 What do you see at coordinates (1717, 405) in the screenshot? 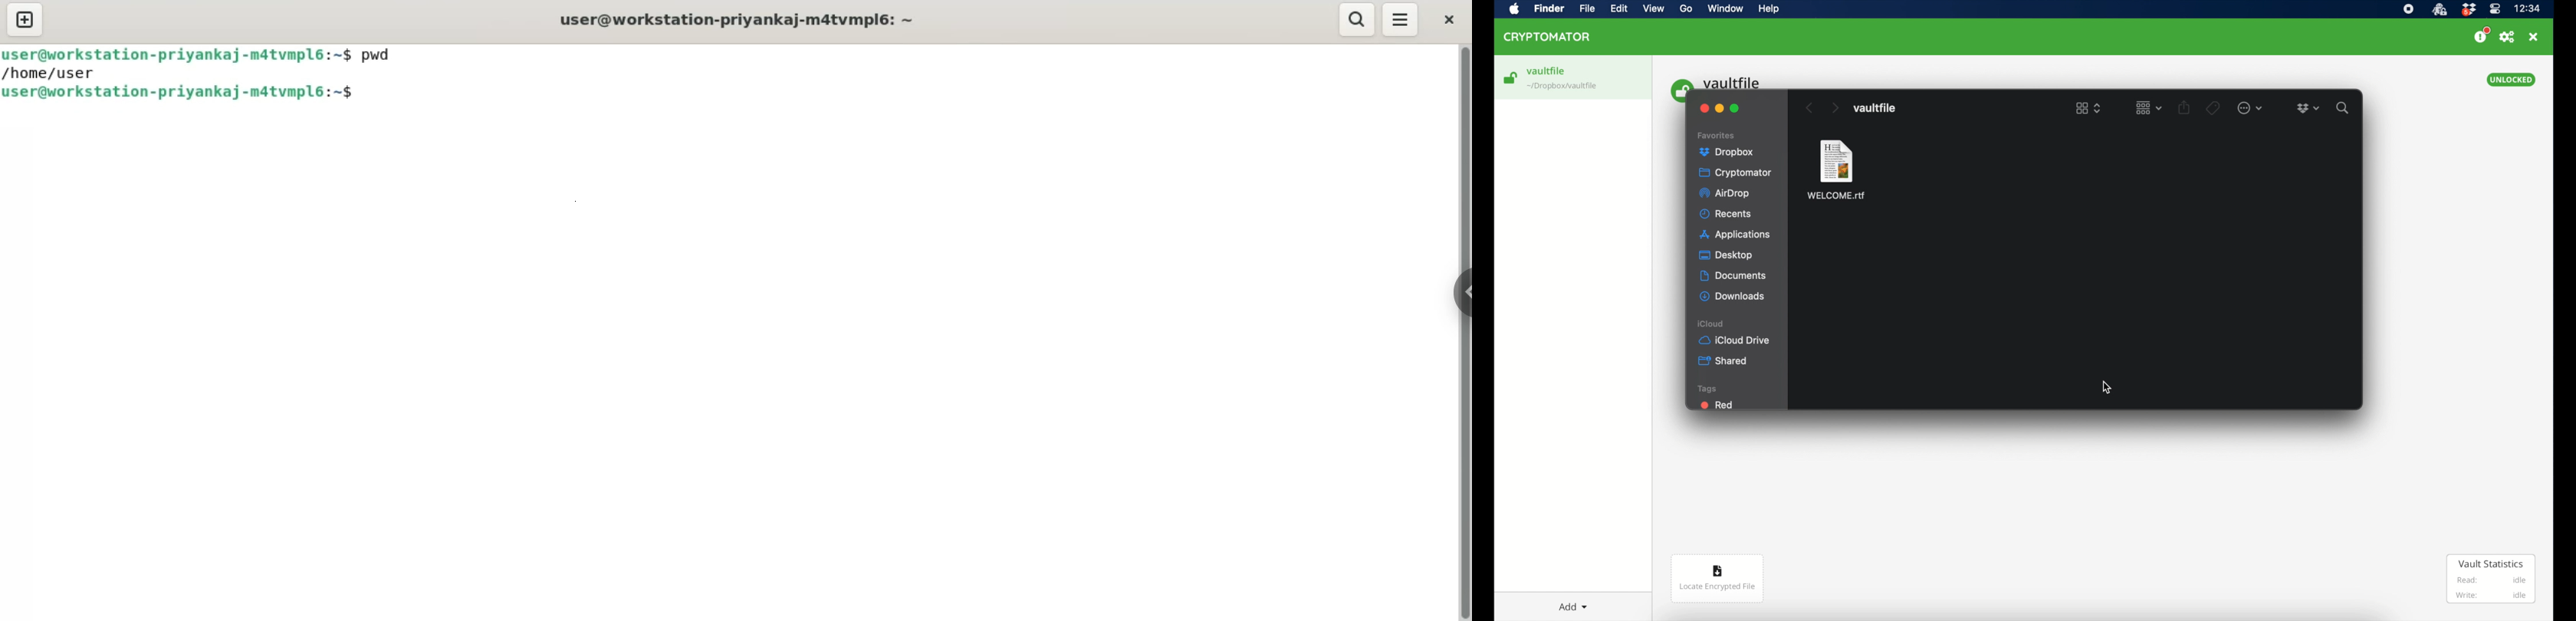
I see `red` at bounding box center [1717, 405].